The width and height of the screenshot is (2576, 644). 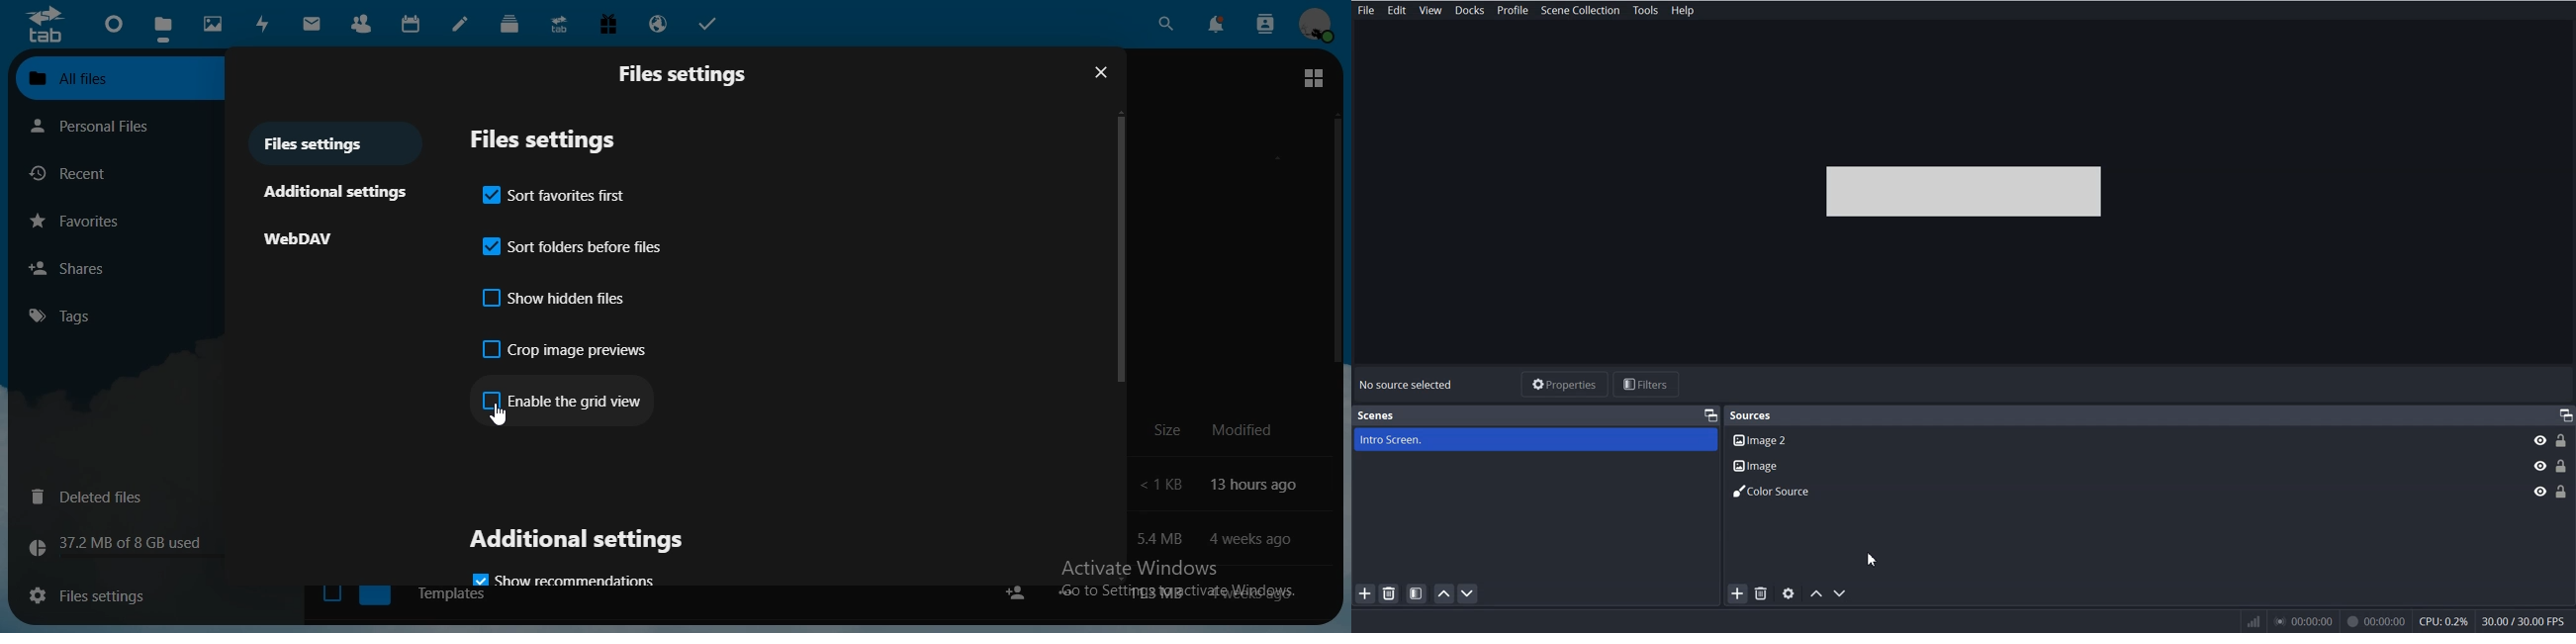 What do you see at coordinates (113, 29) in the screenshot?
I see `dashboard` at bounding box center [113, 29].